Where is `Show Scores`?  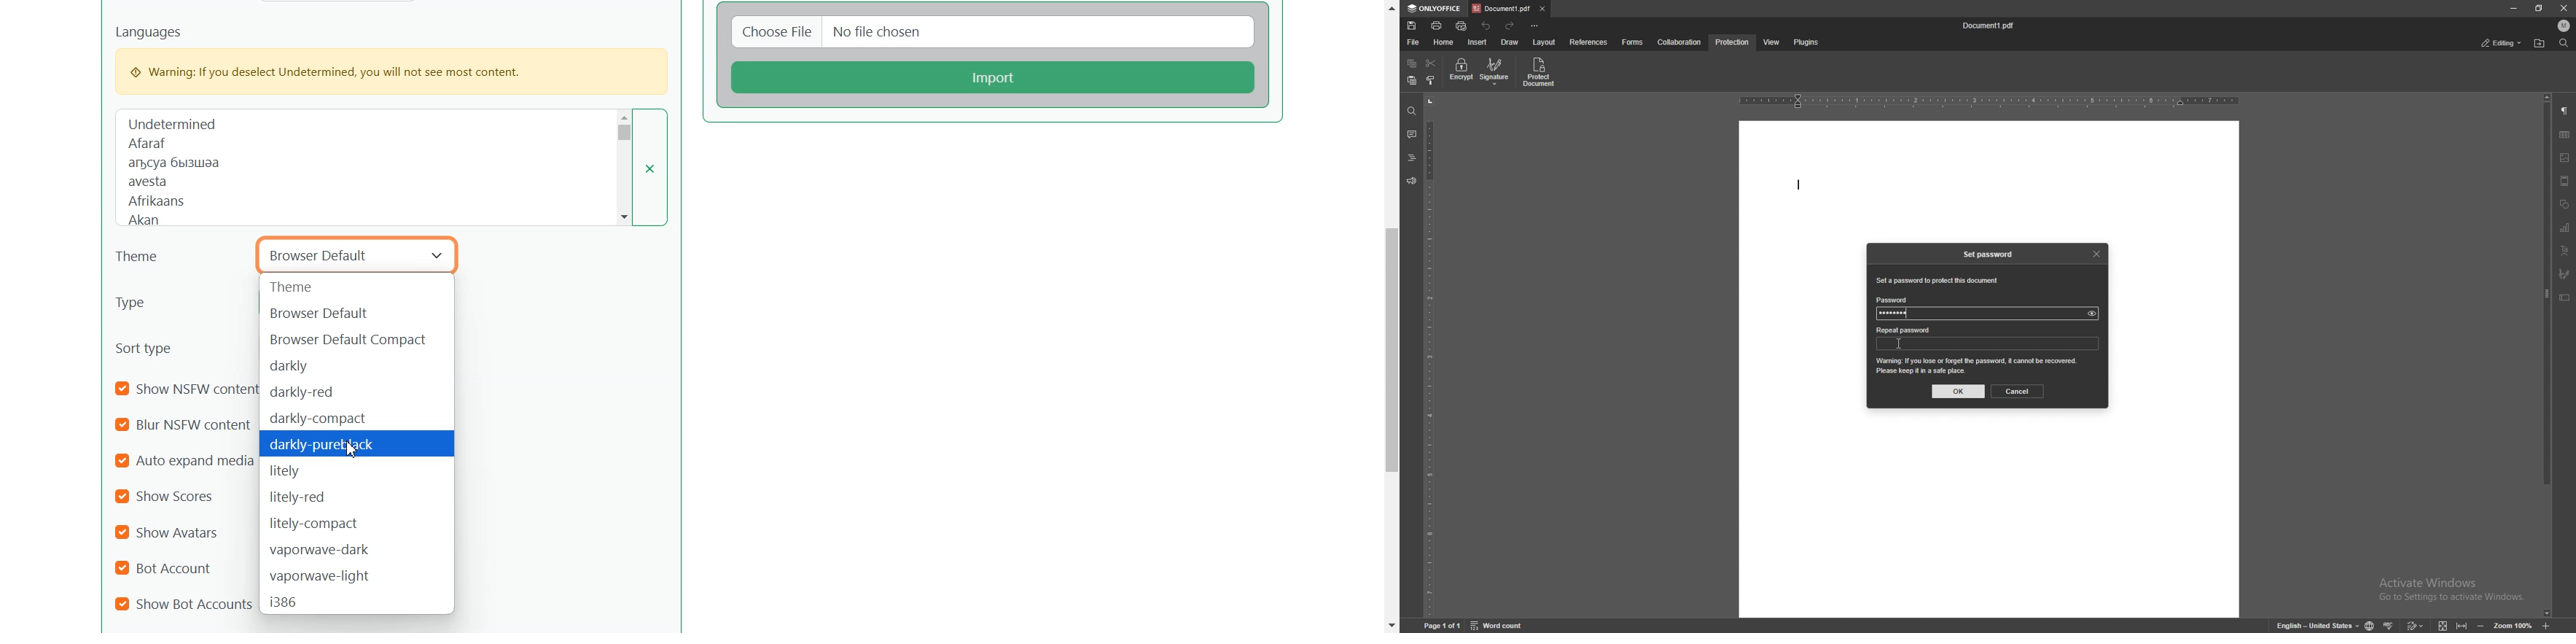
Show Scores is located at coordinates (172, 496).